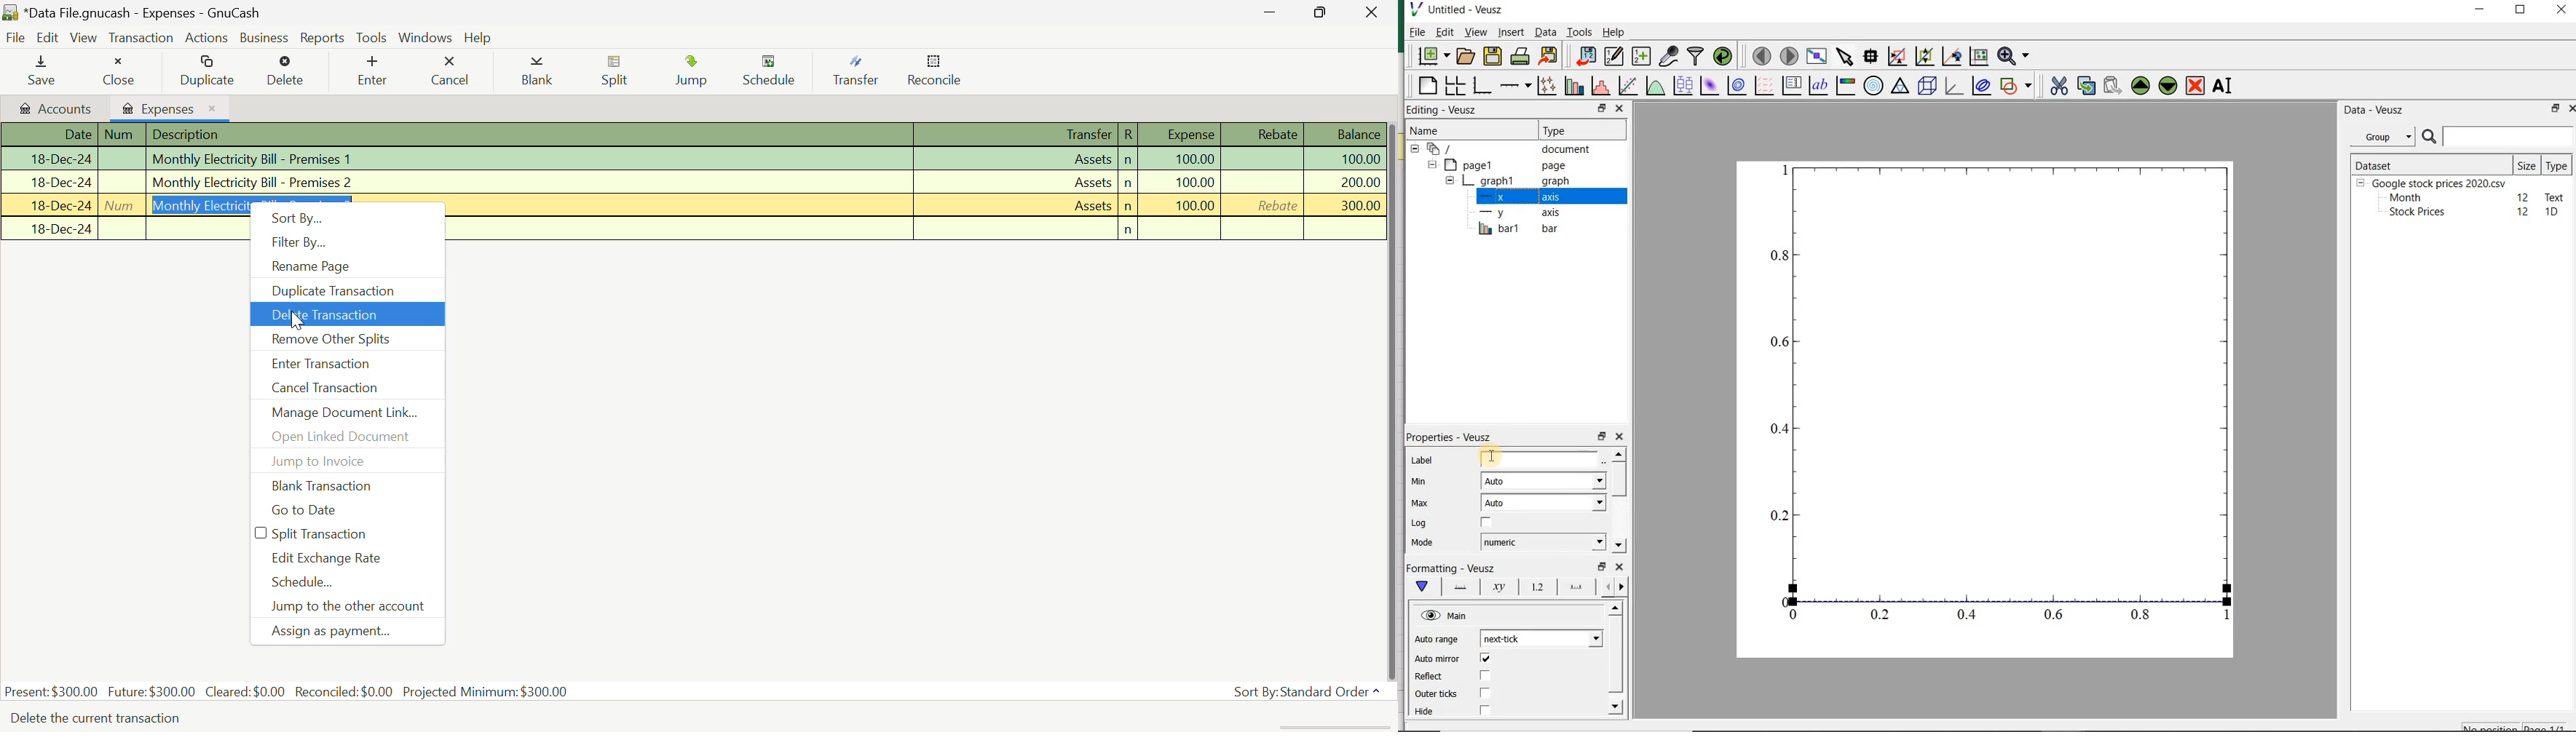  Describe the element at coordinates (349, 512) in the screenshot. I see `Go to Date` at that location.